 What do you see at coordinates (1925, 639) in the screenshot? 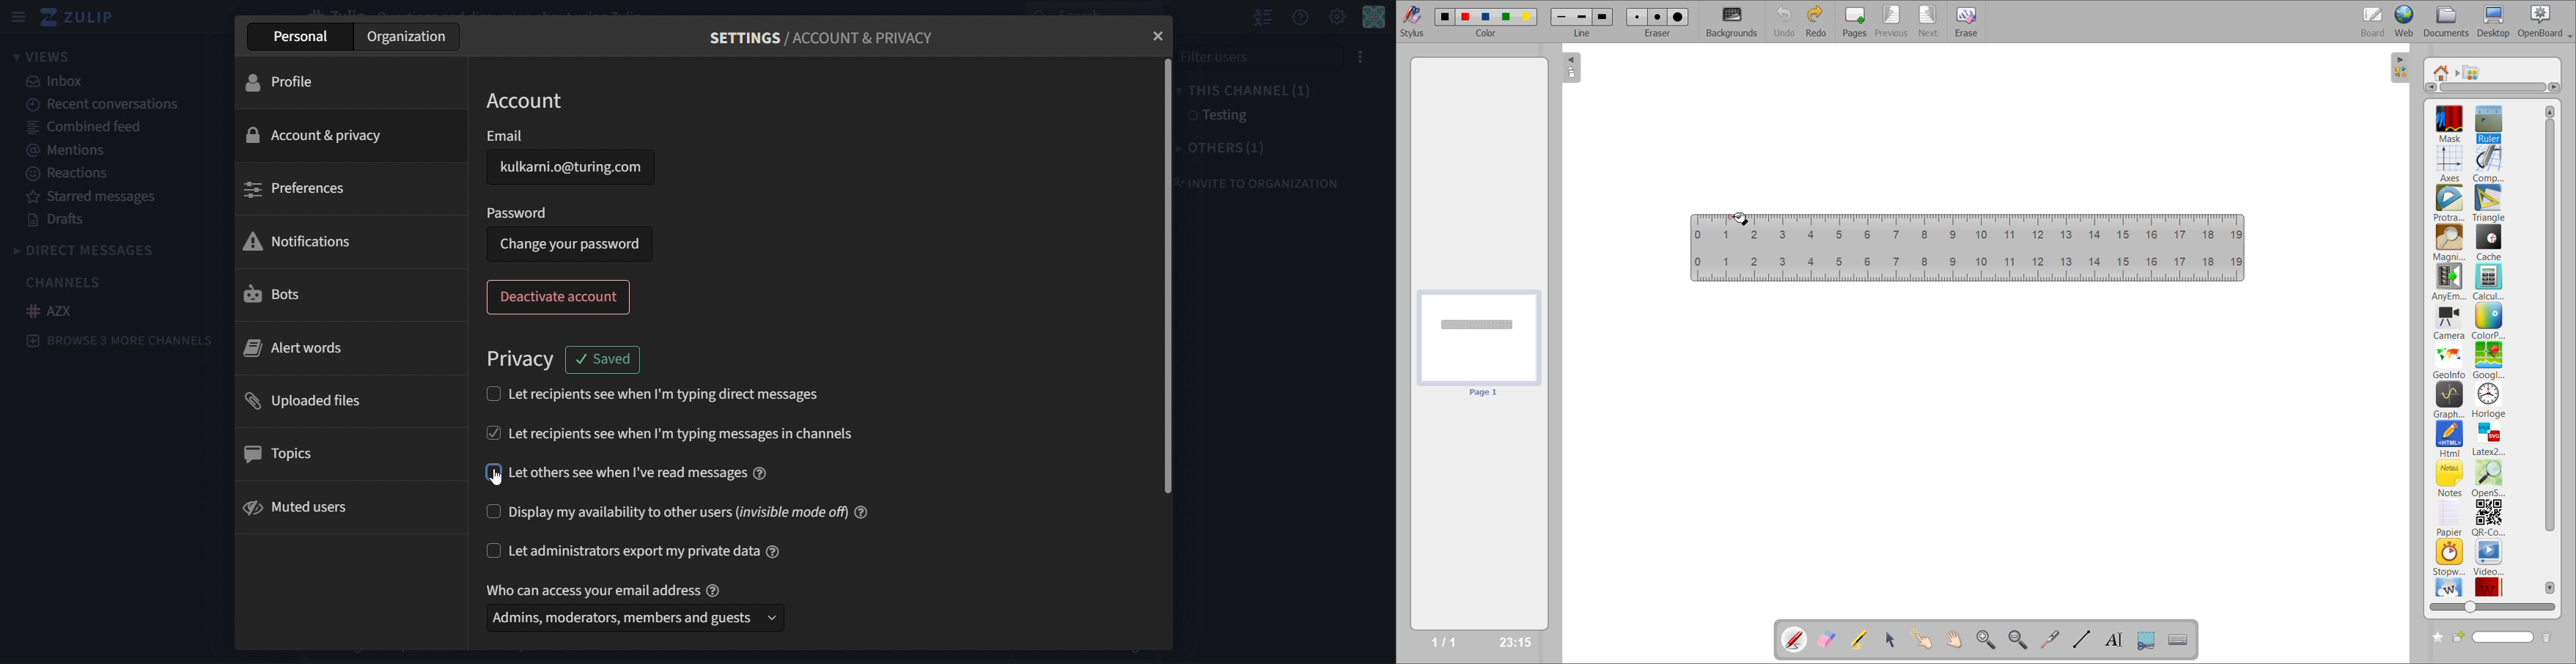
I see `interact with items` at bounding box center [1925, 639].